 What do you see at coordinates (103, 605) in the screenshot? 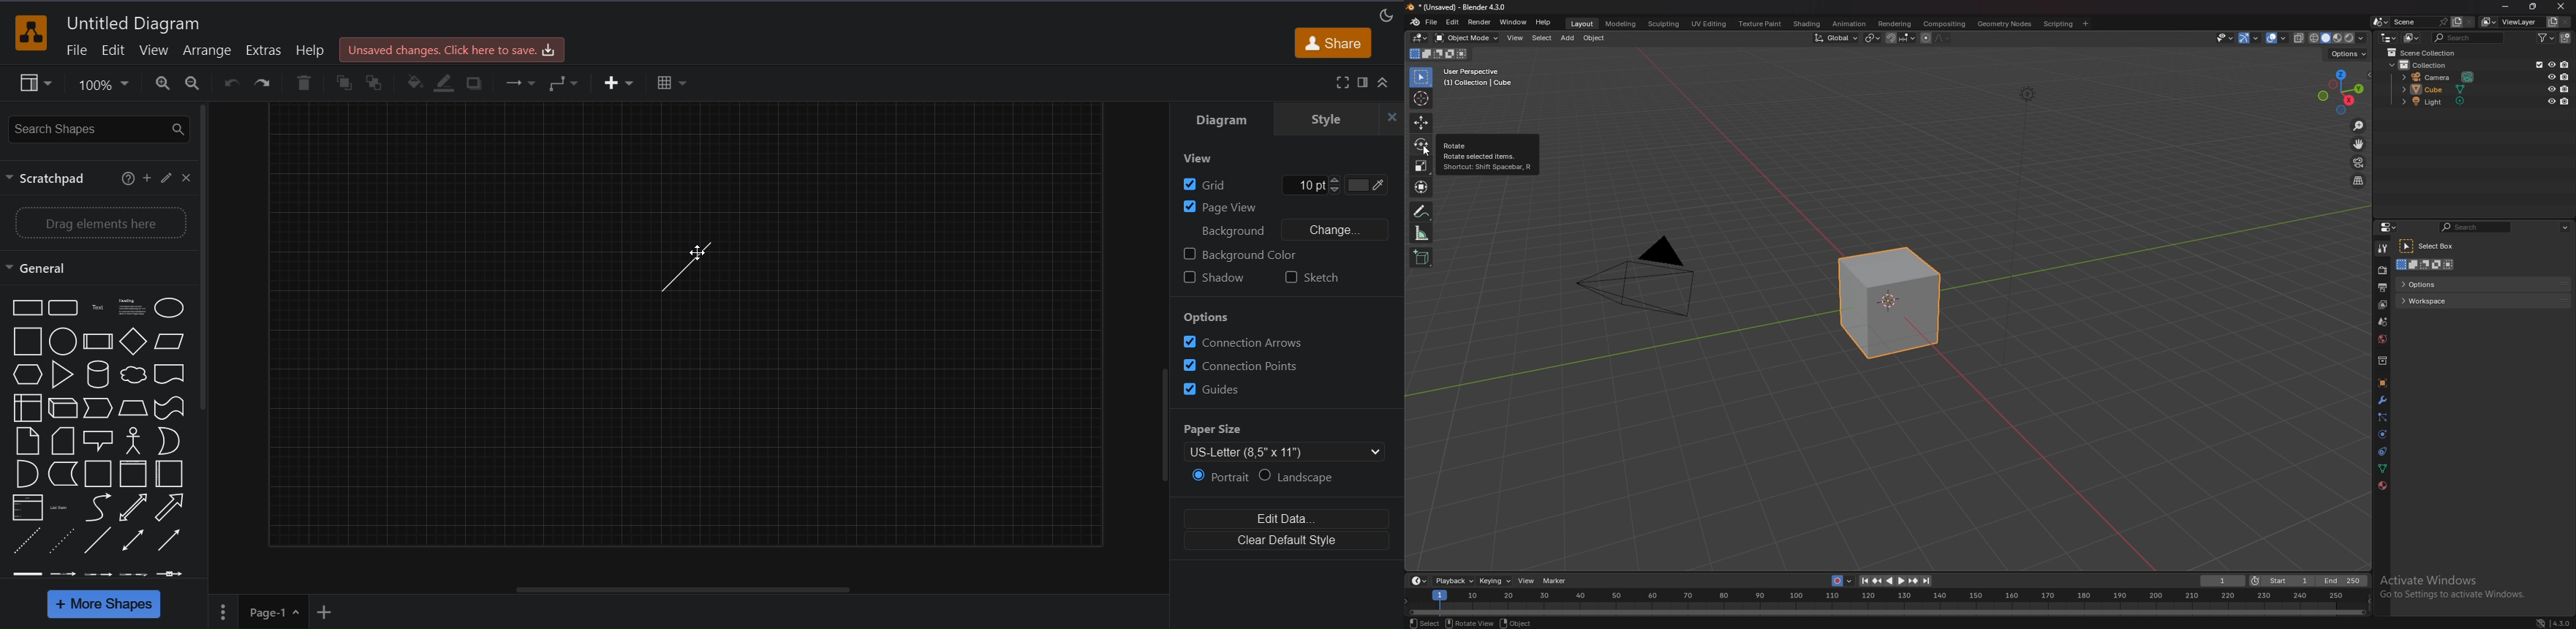
I see `more shapes` at bounding box center [103, 605].